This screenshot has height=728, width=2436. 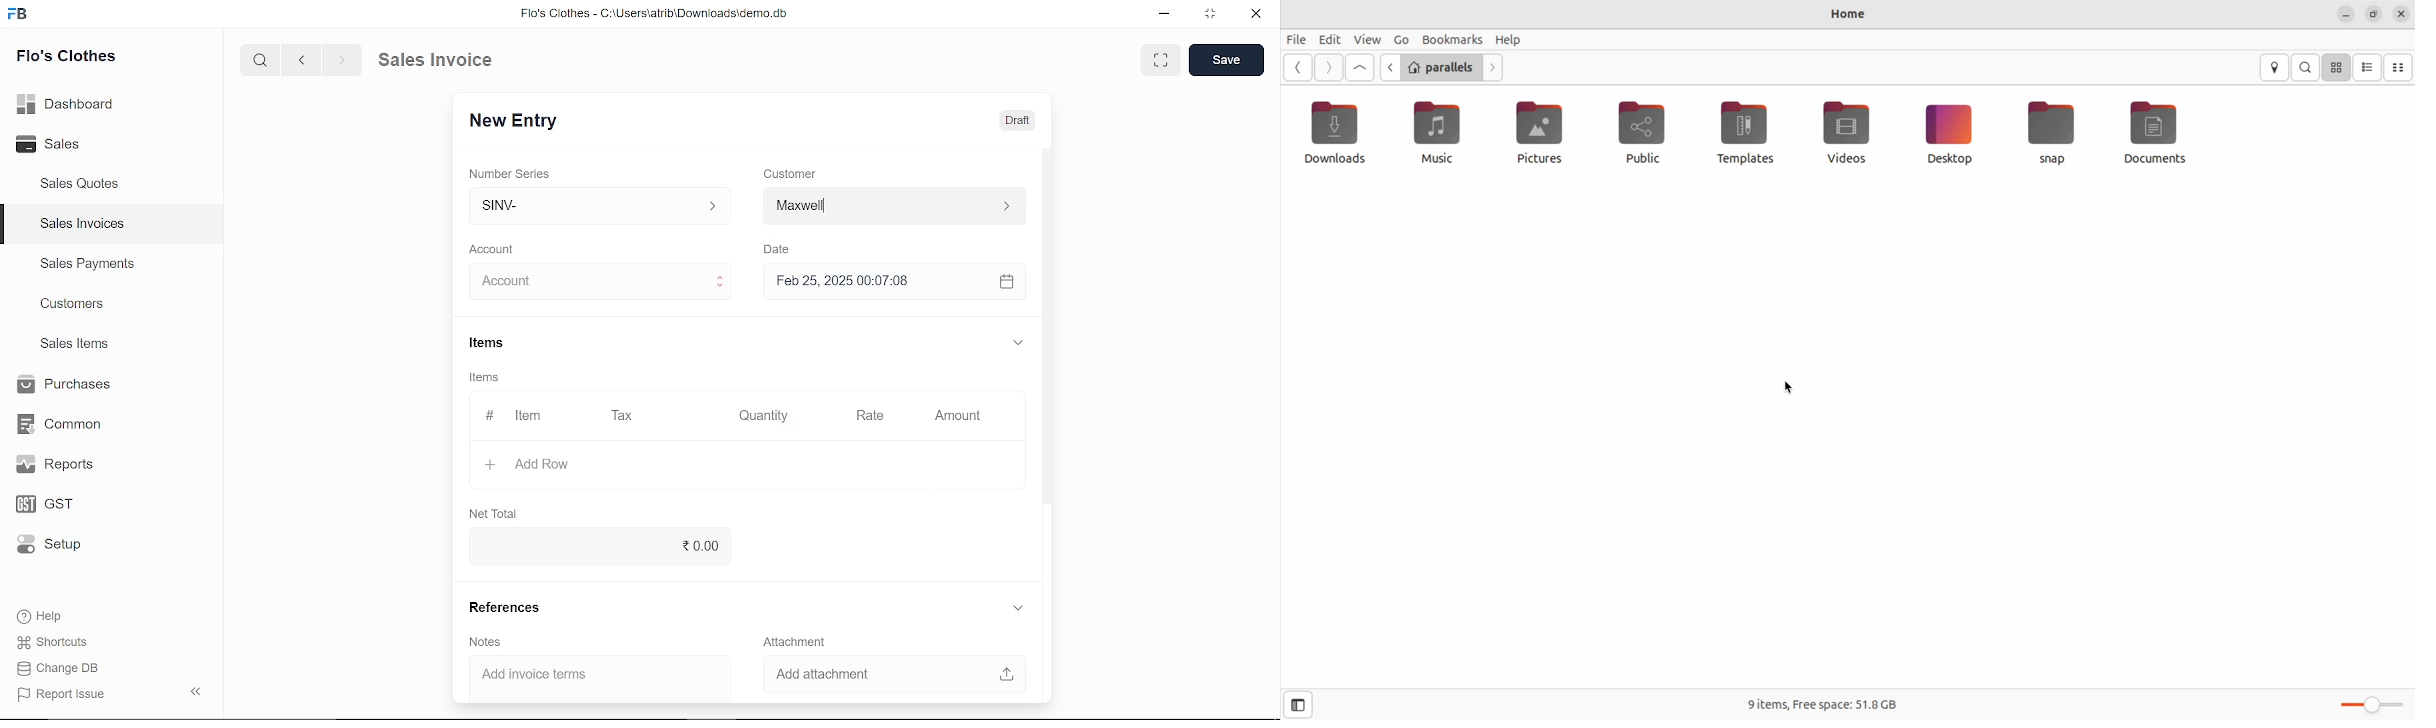 What do you see at coordinates (850, 416) in the screenshot?
I see `Rate` at bounding box center [850, 416].